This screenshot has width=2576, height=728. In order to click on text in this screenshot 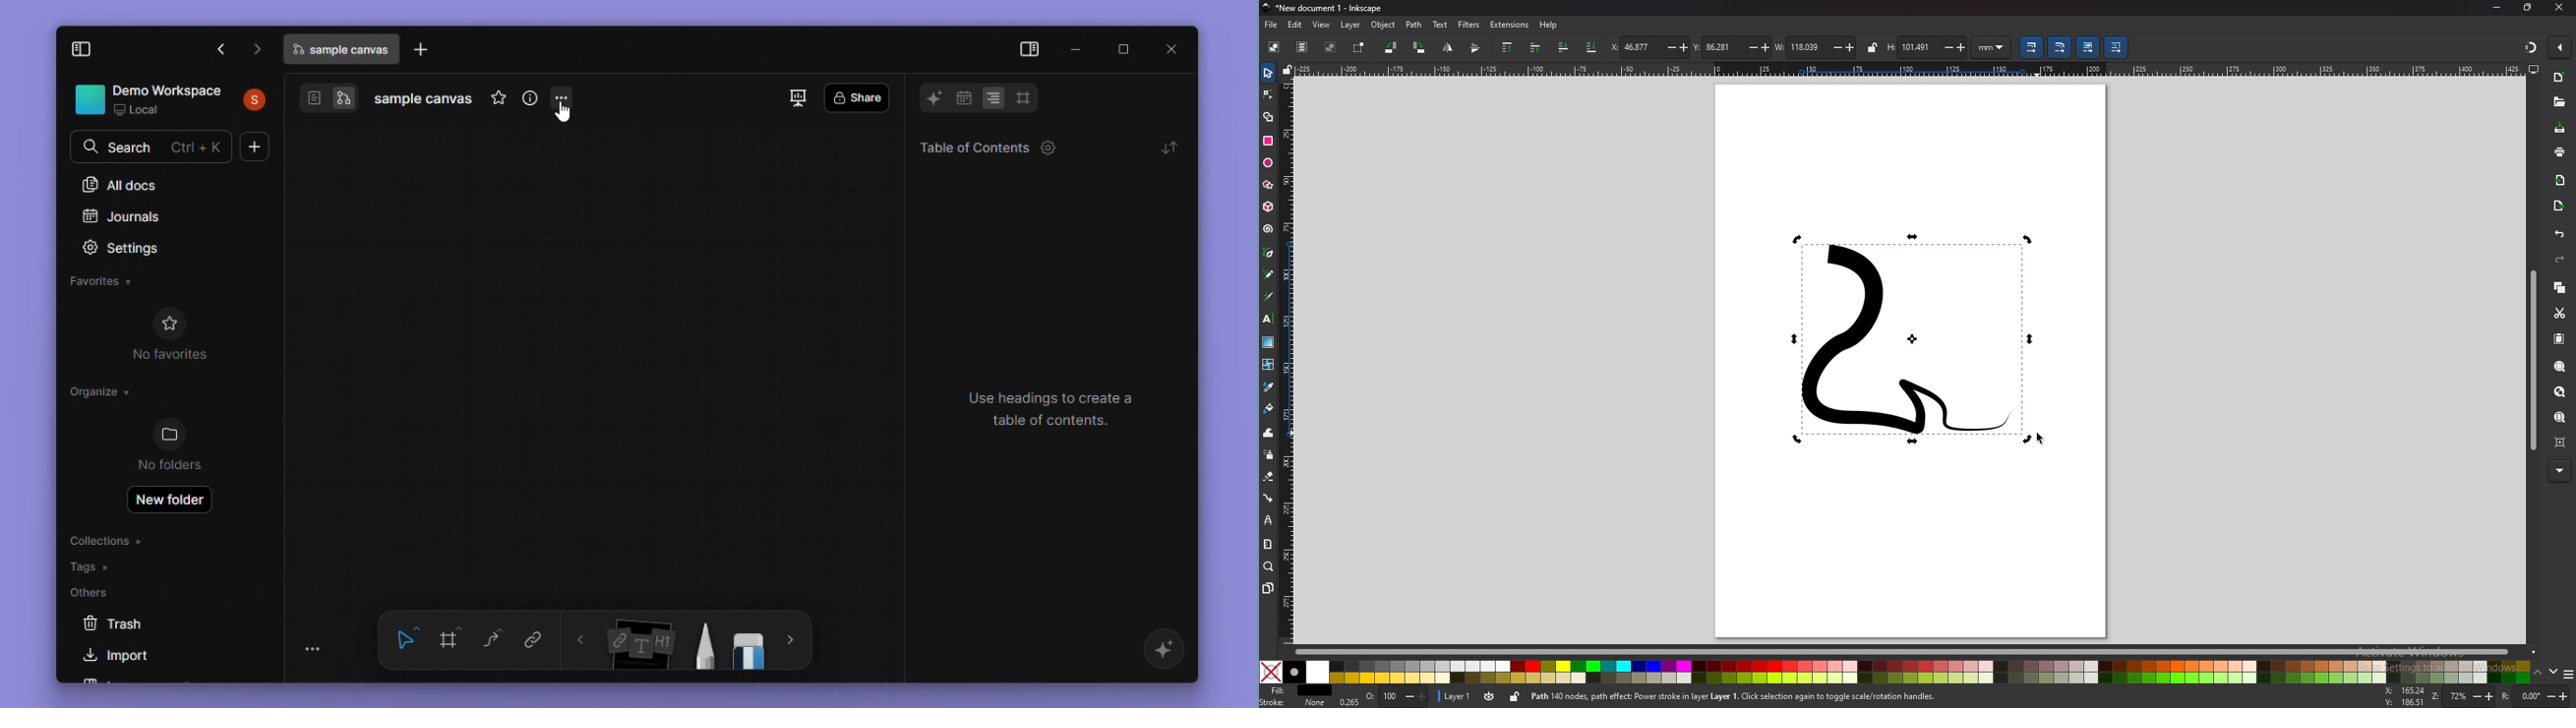, I will do `click(1440, 25)`.